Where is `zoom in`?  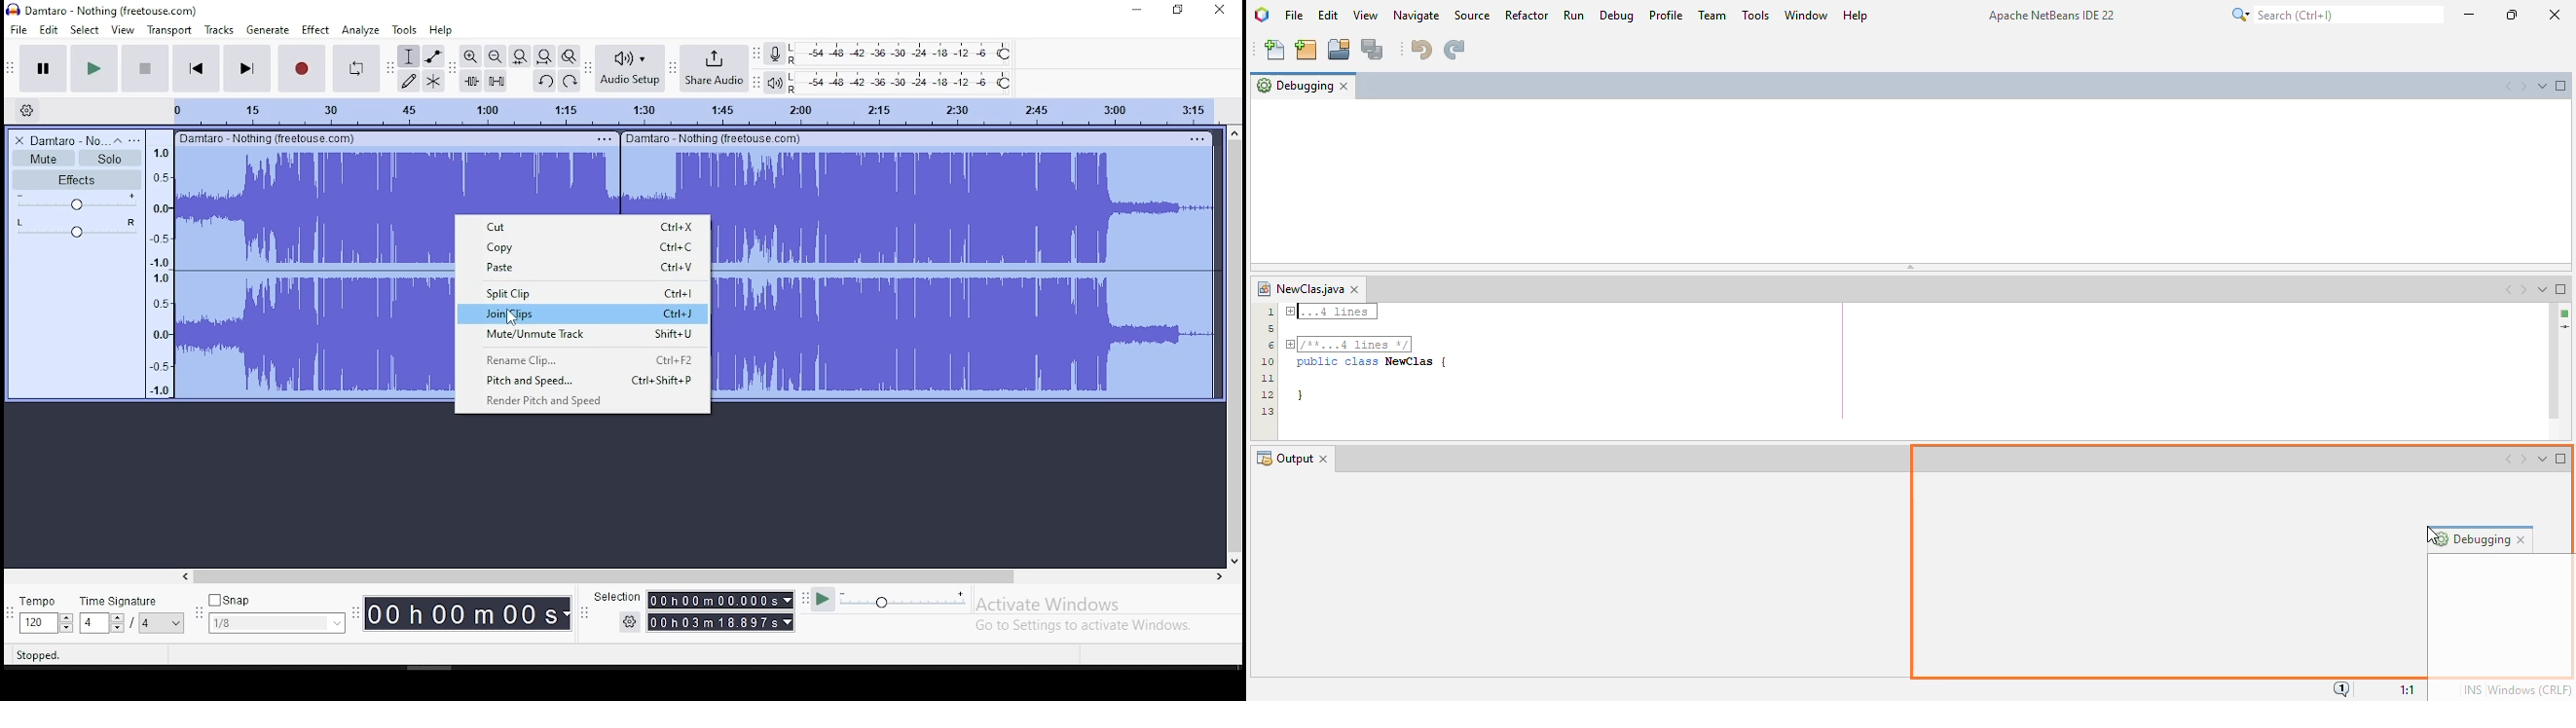 zoom in is located at coordinates (470, 55).